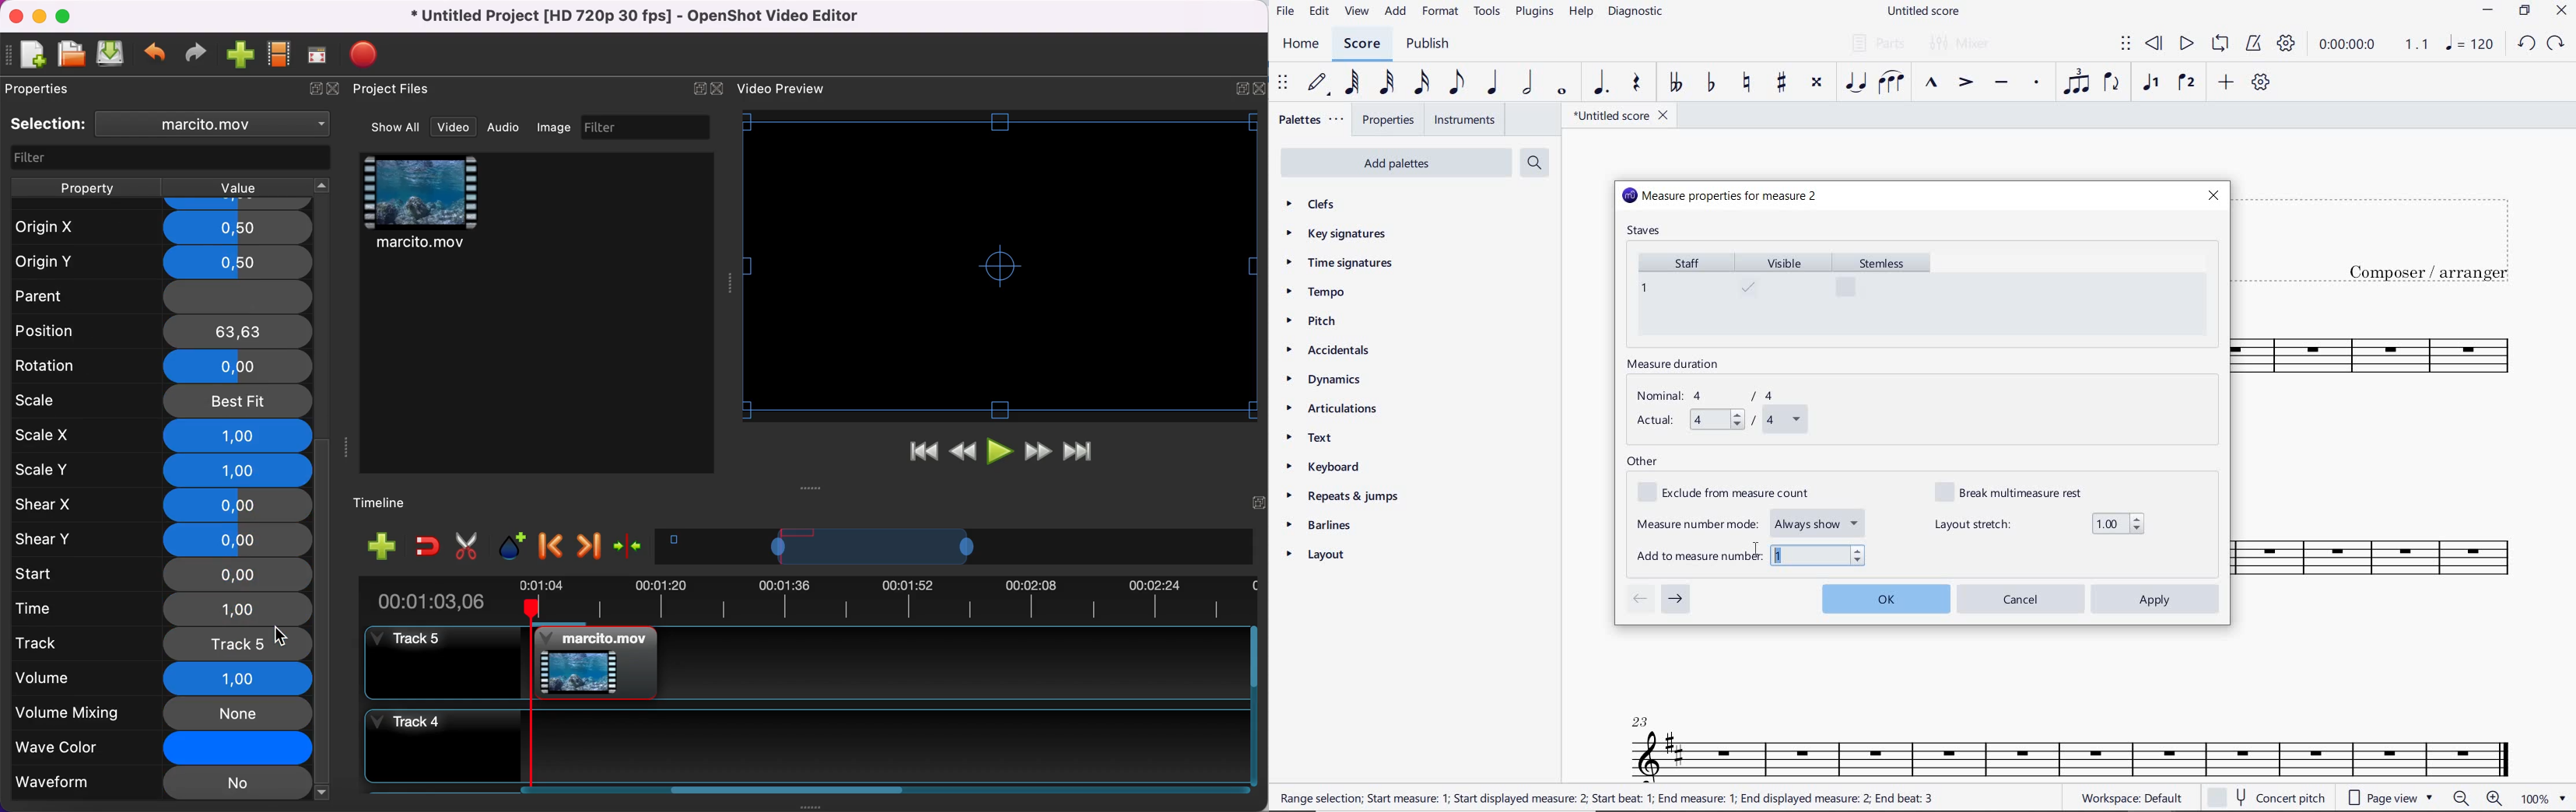 The height and width of the screenshot is (812, 2576). I want to click on zoom factor, so click(2543, 799).